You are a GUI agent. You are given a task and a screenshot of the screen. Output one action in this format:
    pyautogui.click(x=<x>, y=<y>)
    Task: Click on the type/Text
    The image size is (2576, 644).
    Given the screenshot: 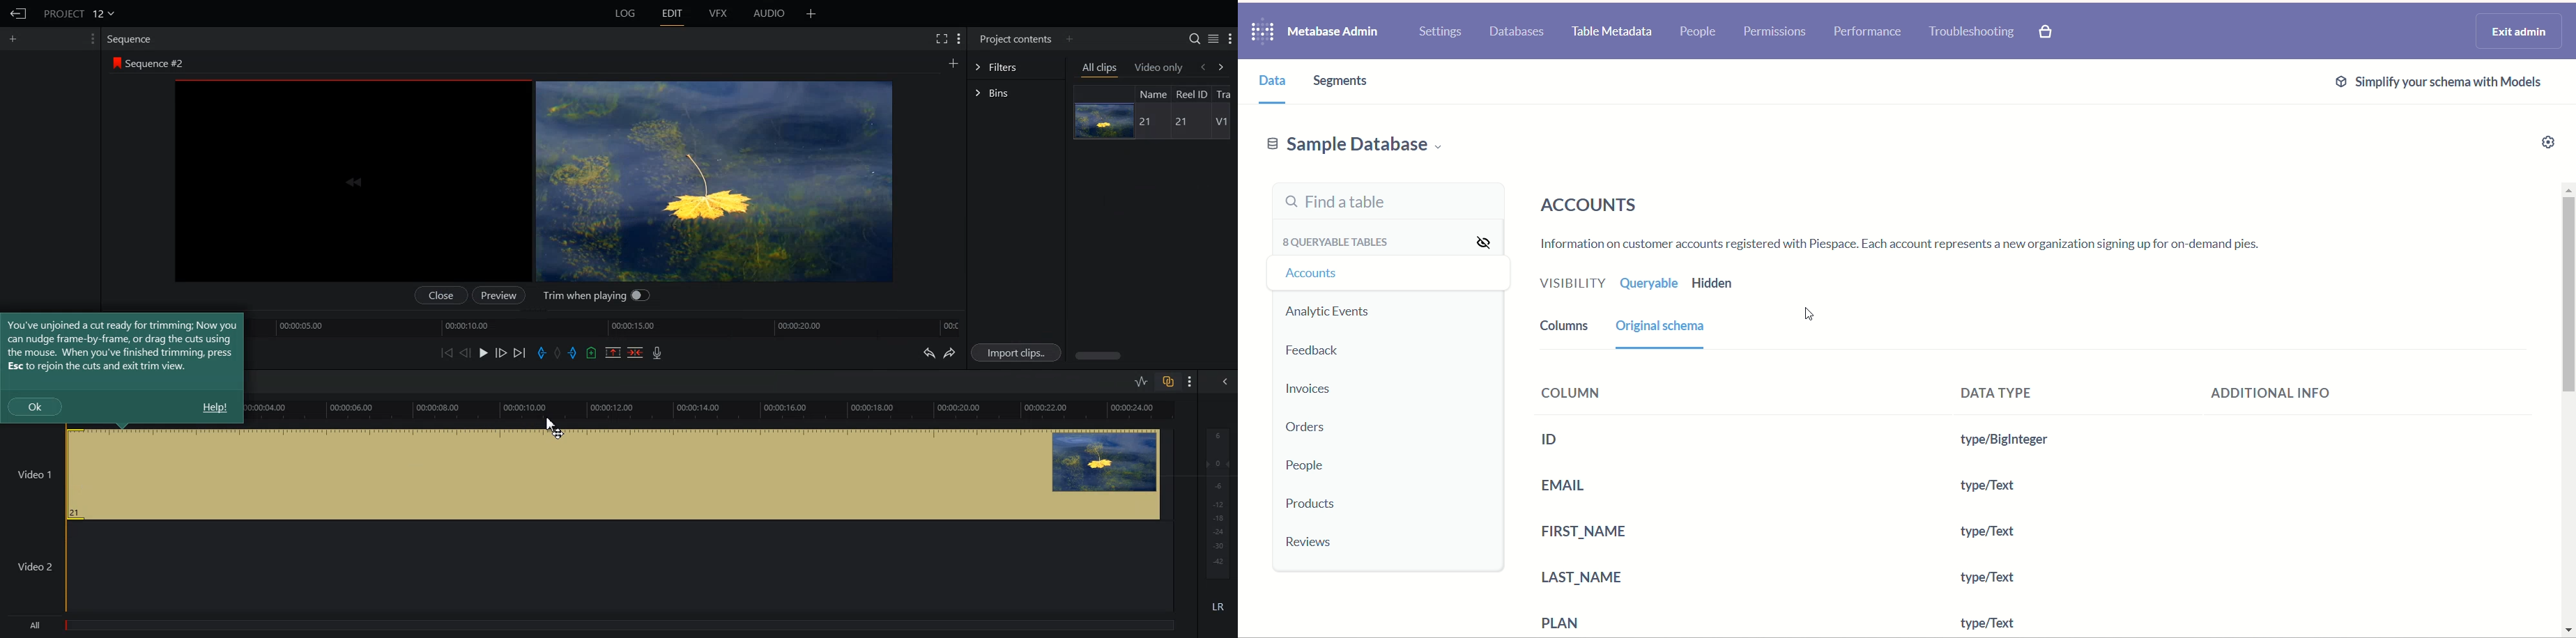 What is the action you would take?
    pyautogui.click(x=1992, y=487)
    